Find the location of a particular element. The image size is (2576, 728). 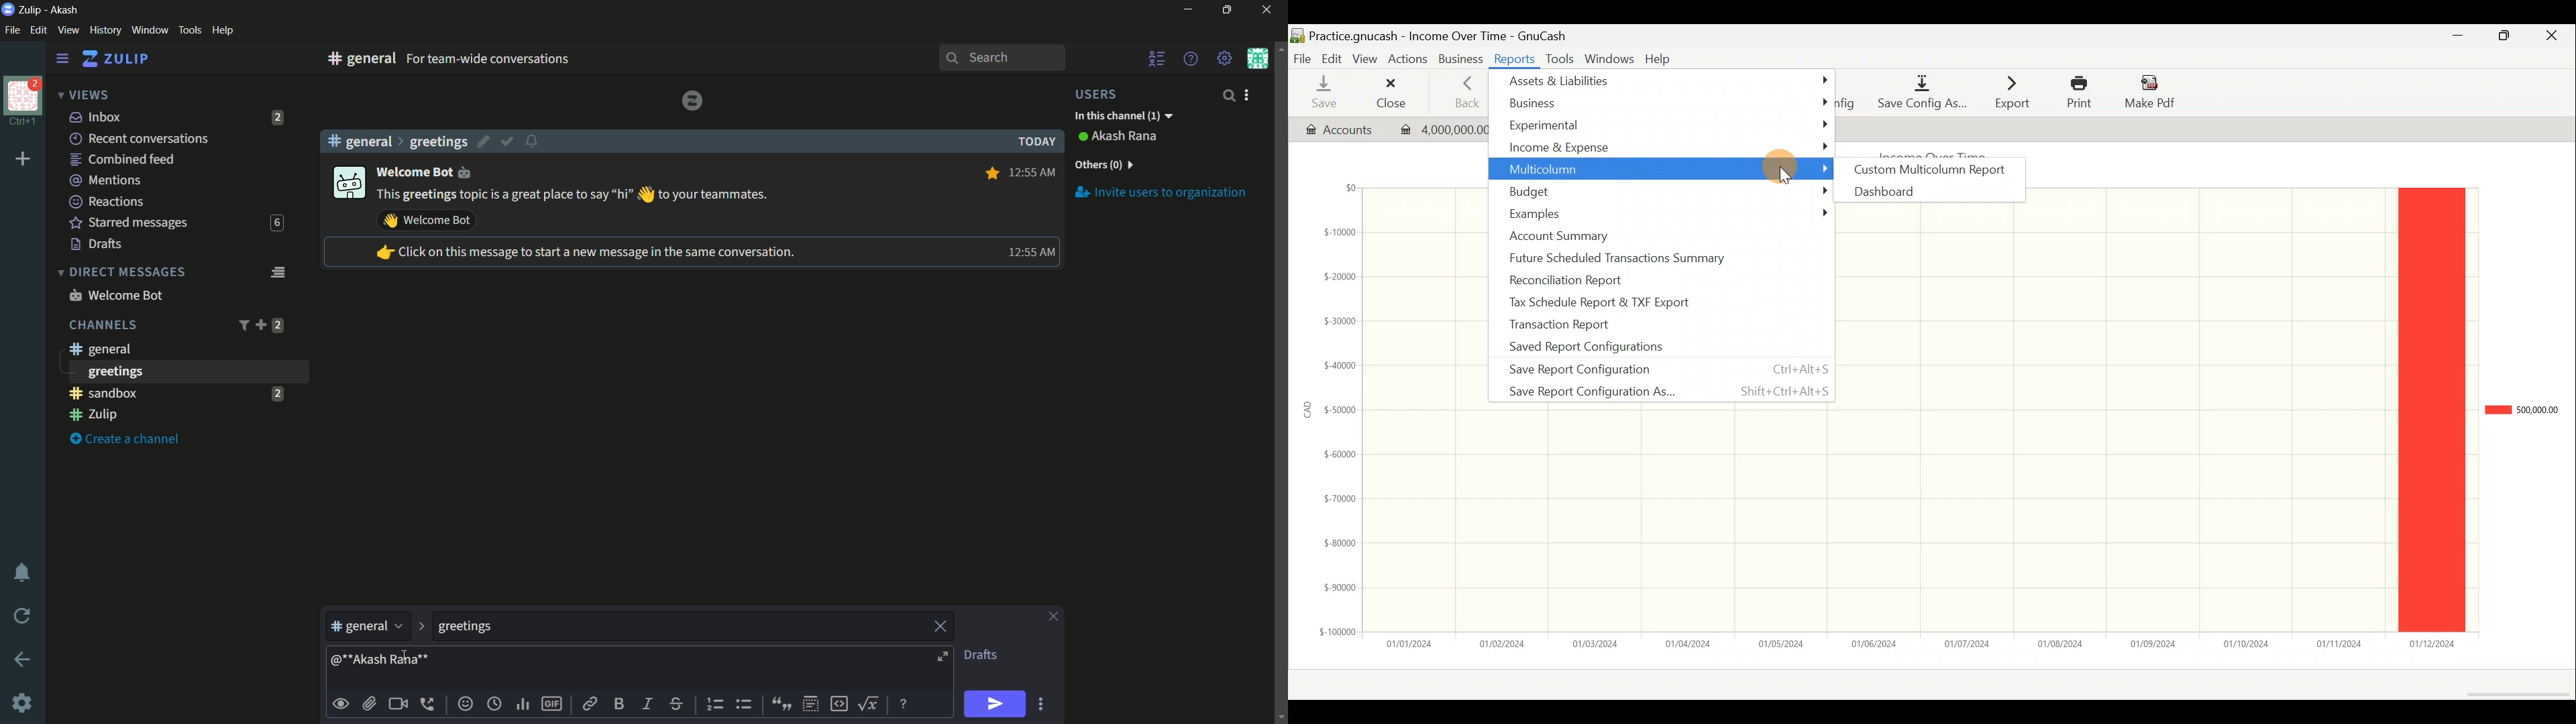

drafts is located at coordinates (980, 655).